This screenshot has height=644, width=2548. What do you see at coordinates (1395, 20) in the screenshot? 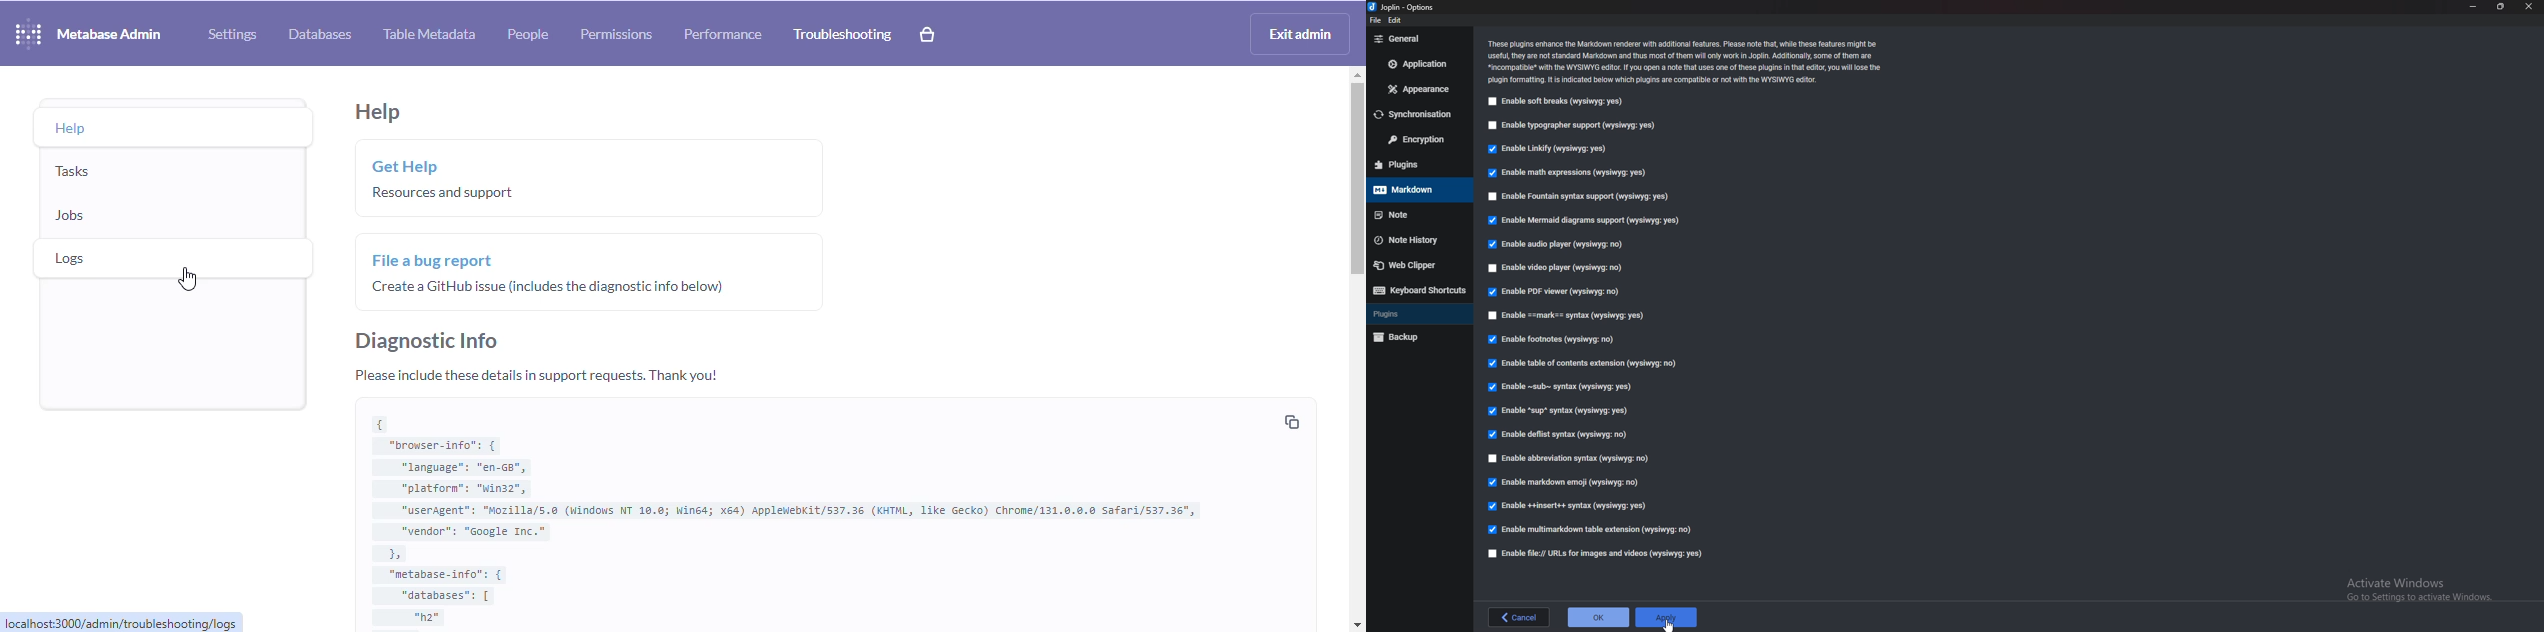
I see `edit` at bounding box center [1395, 20].